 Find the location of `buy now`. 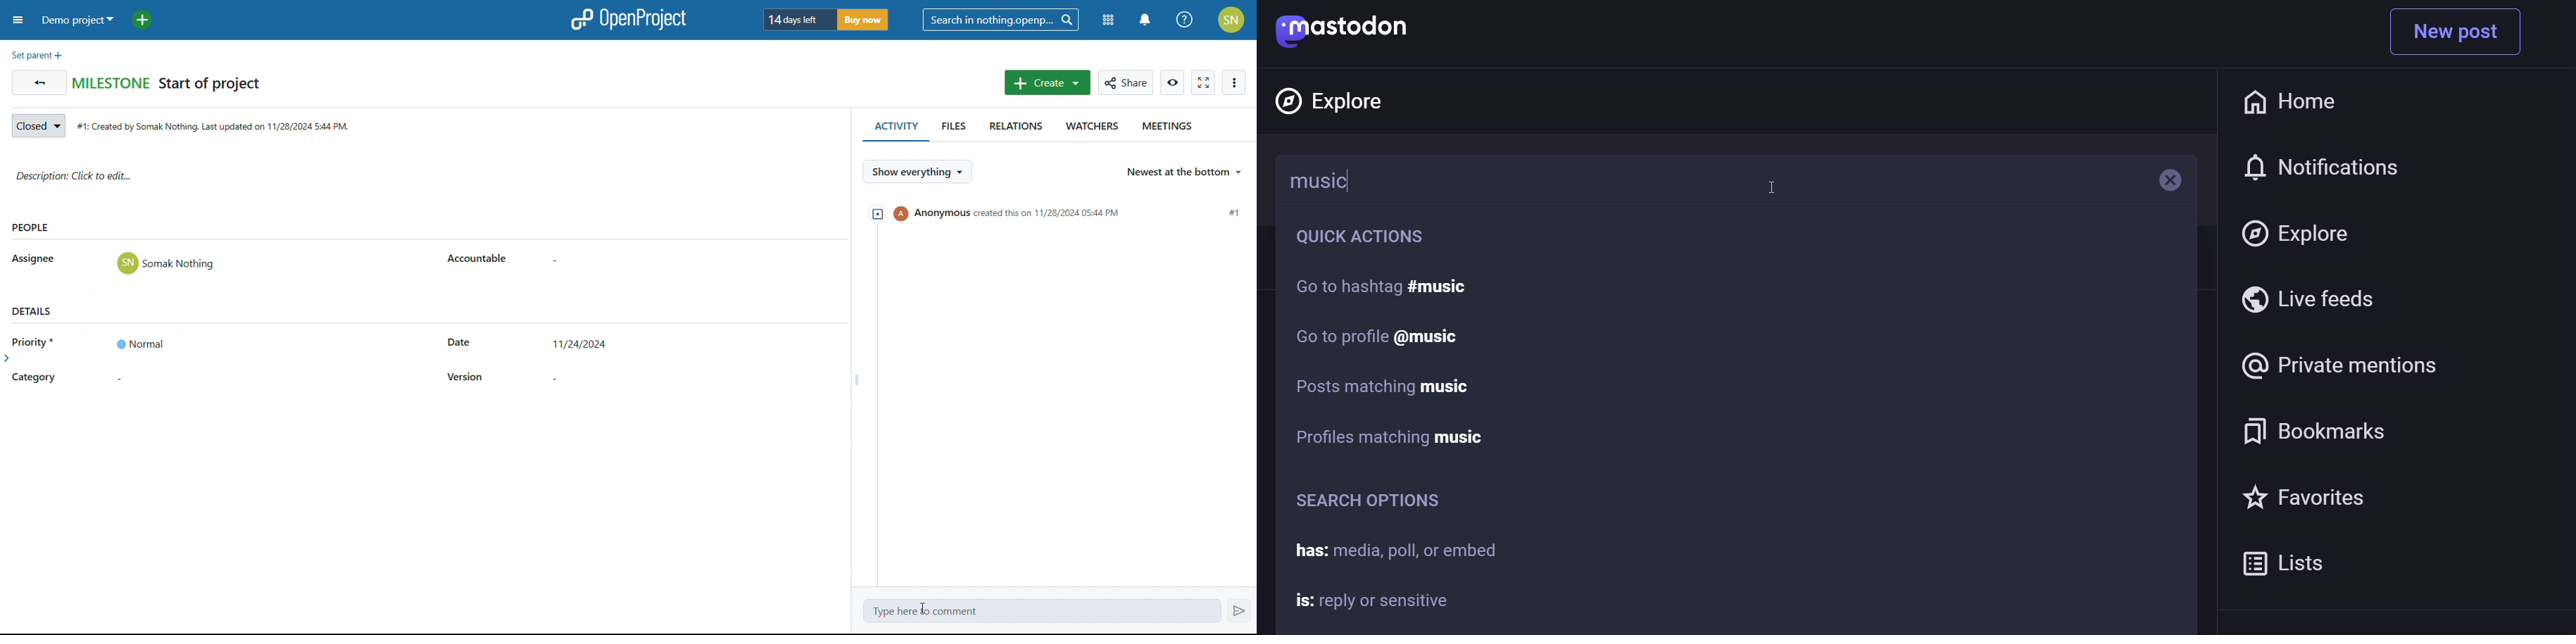

buy now is located at coordinates (868, 20).